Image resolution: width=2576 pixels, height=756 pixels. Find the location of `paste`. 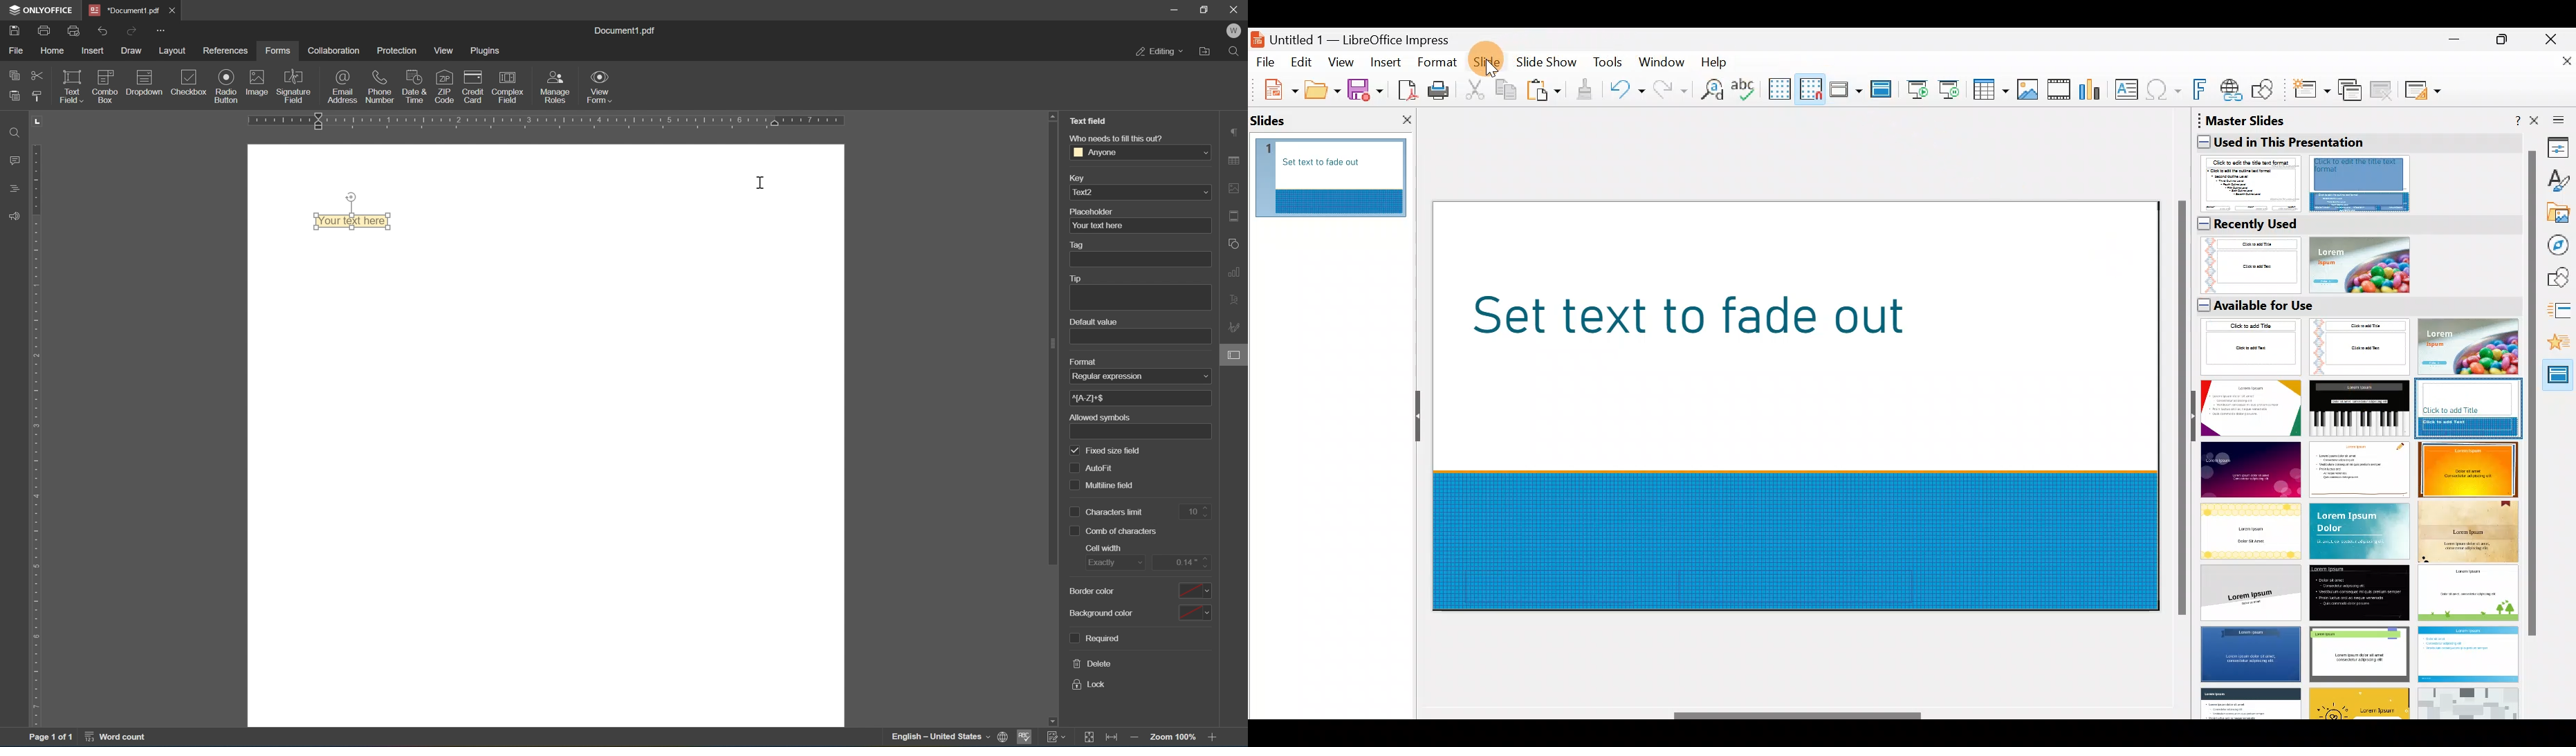

paste is located at coordinates (17, 96).